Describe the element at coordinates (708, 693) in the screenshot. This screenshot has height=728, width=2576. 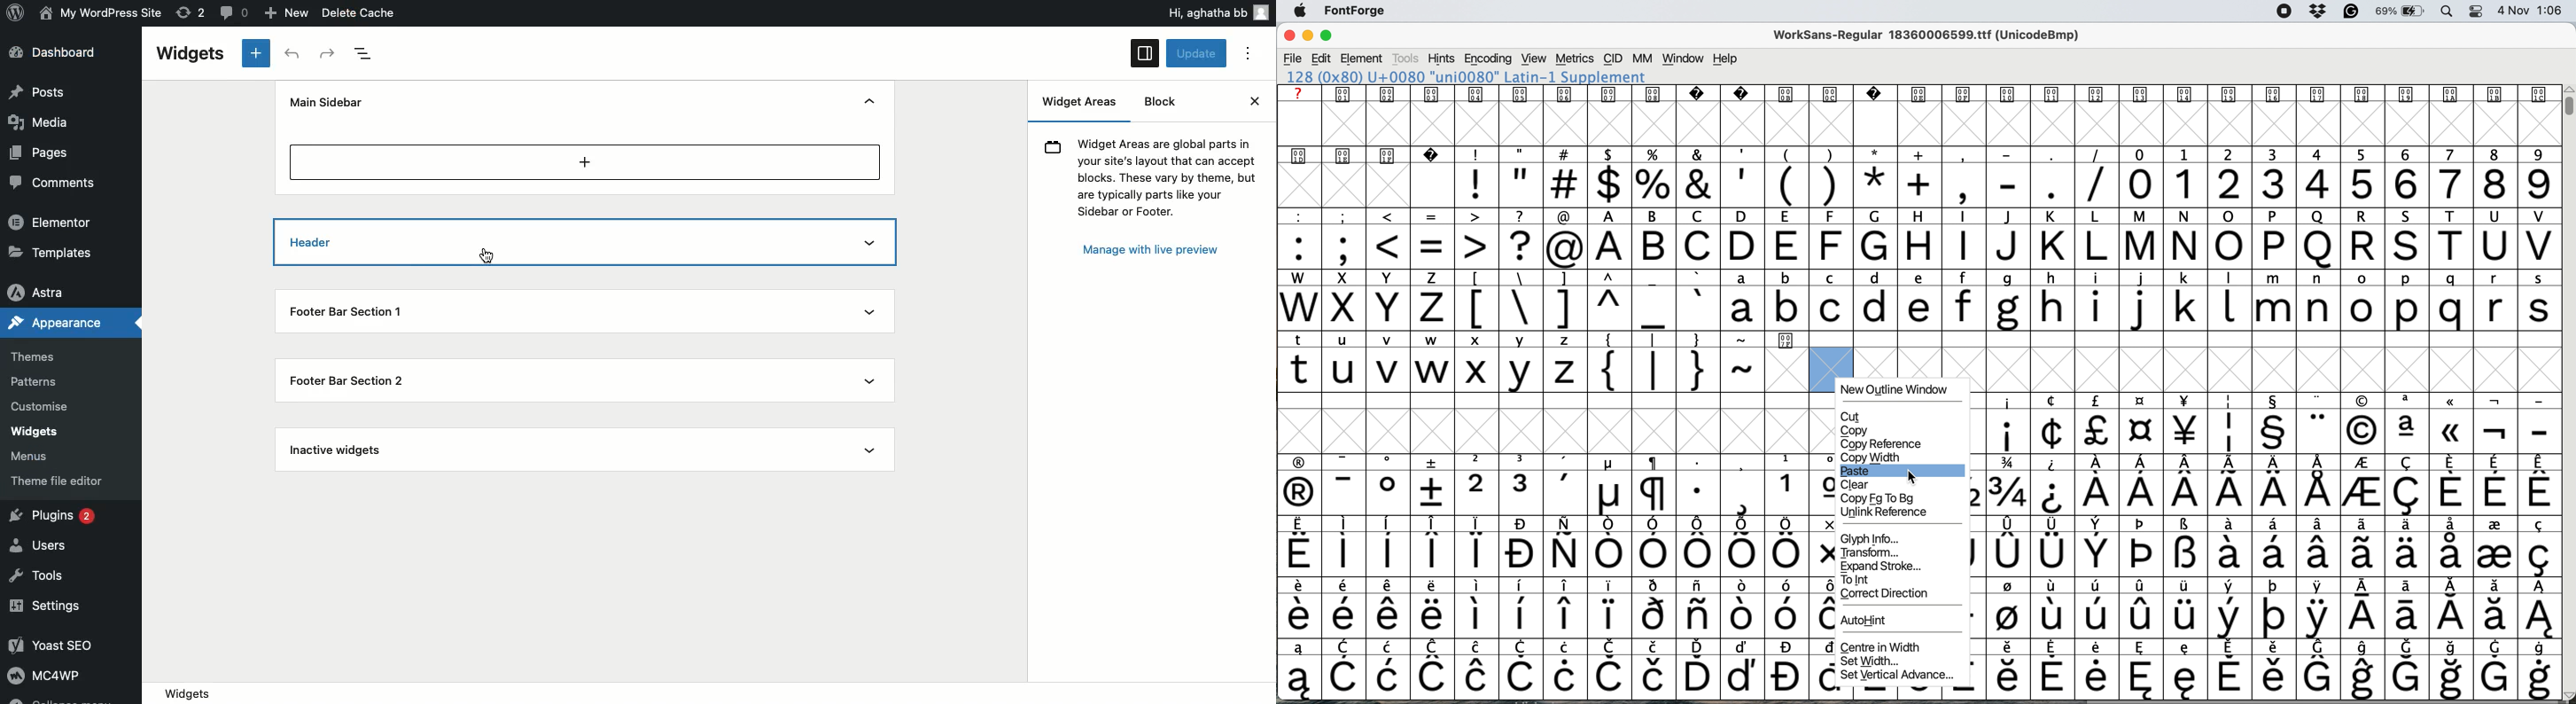
I see `Widgets` at that location.